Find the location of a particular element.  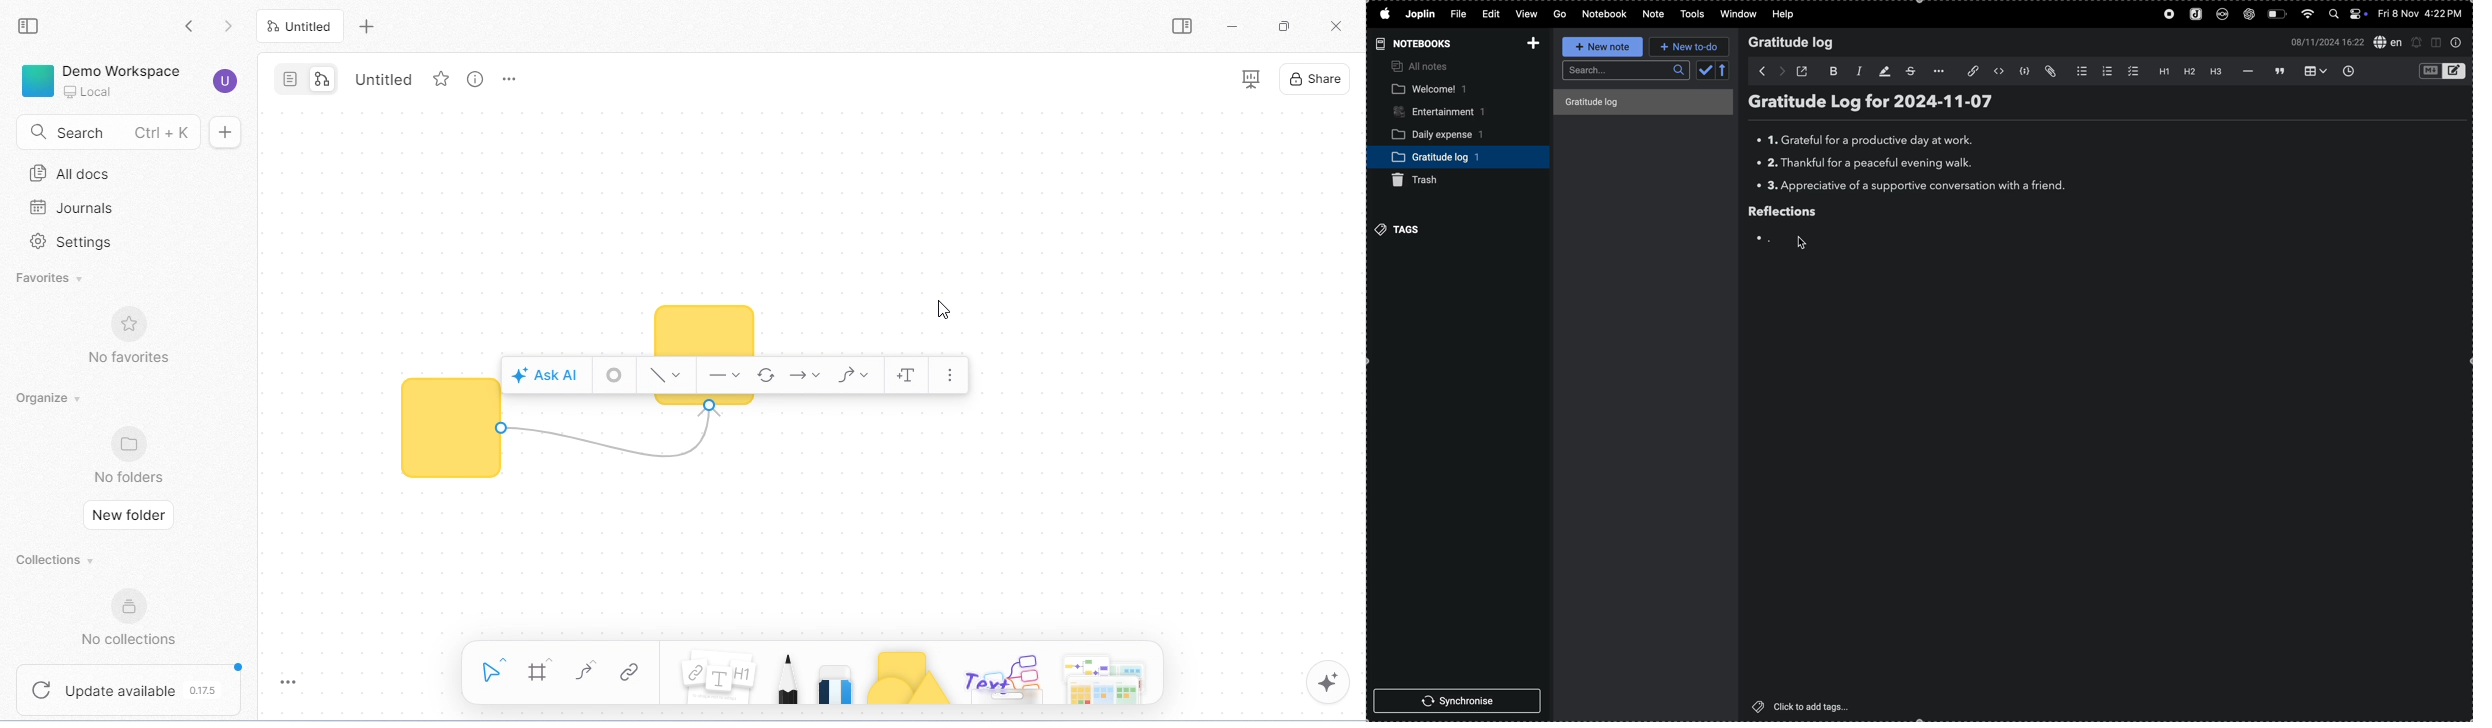

forward is located at coordinates (1780, 72).